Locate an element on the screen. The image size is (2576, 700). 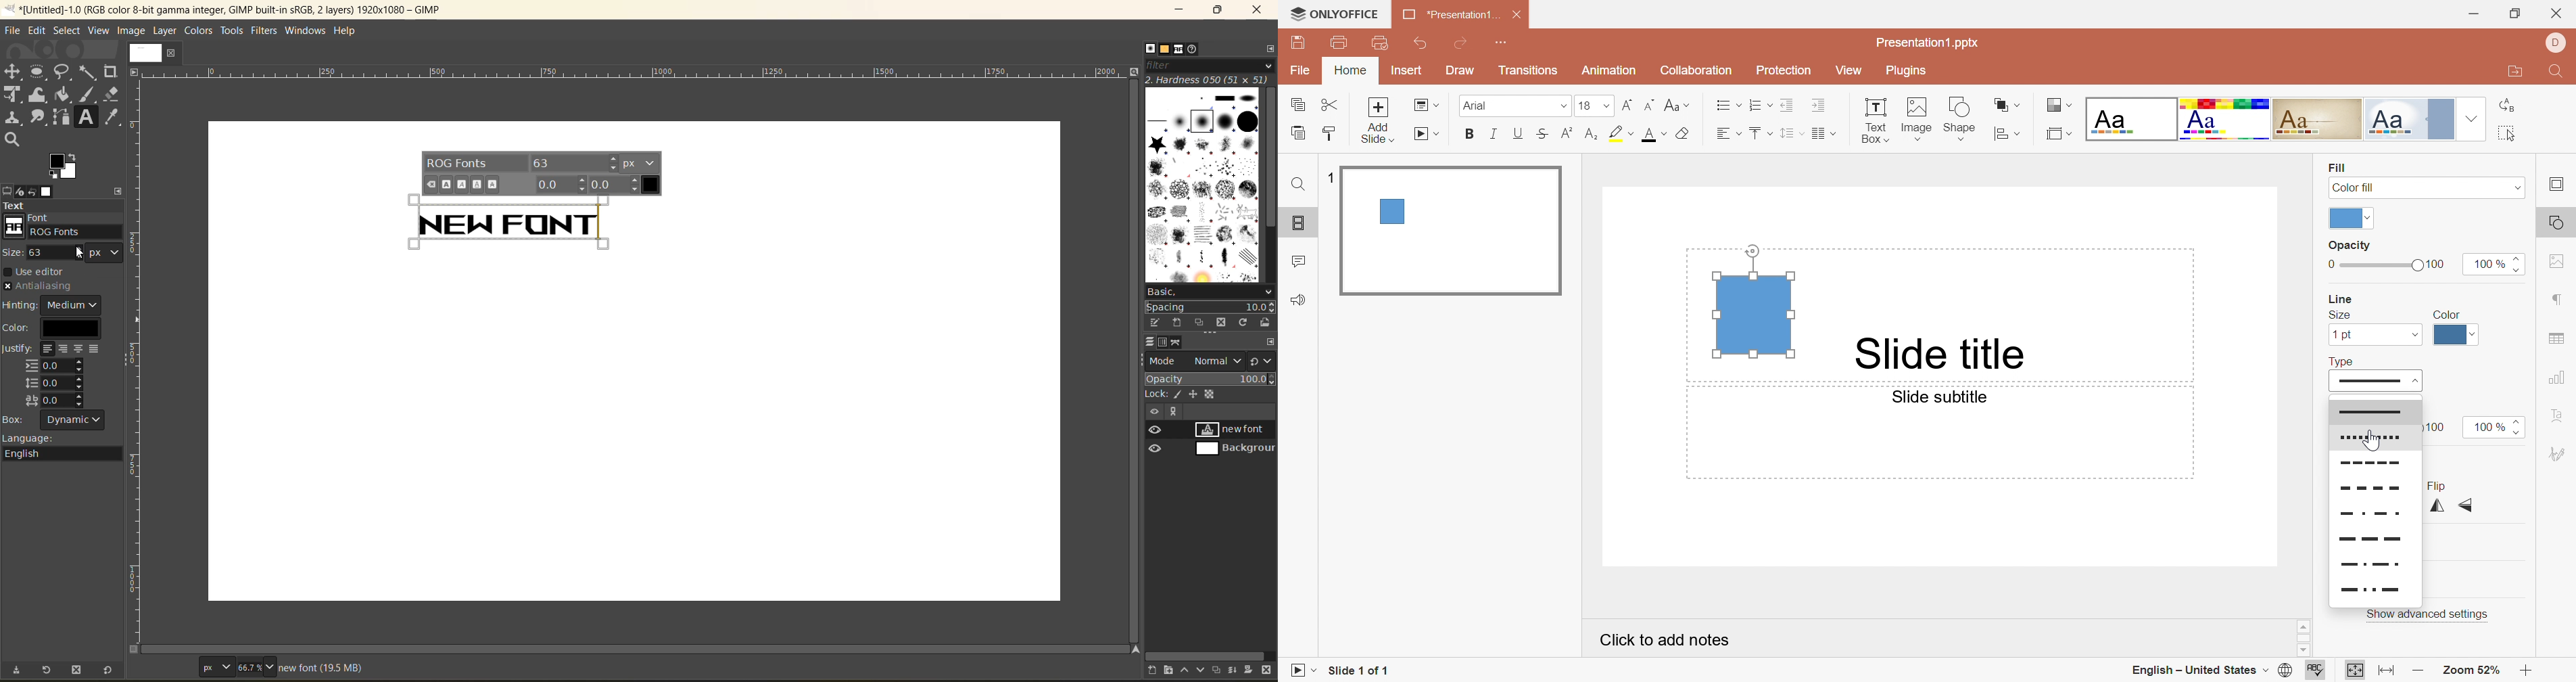
Paragraph settings is located at coordinates (2560, 301).